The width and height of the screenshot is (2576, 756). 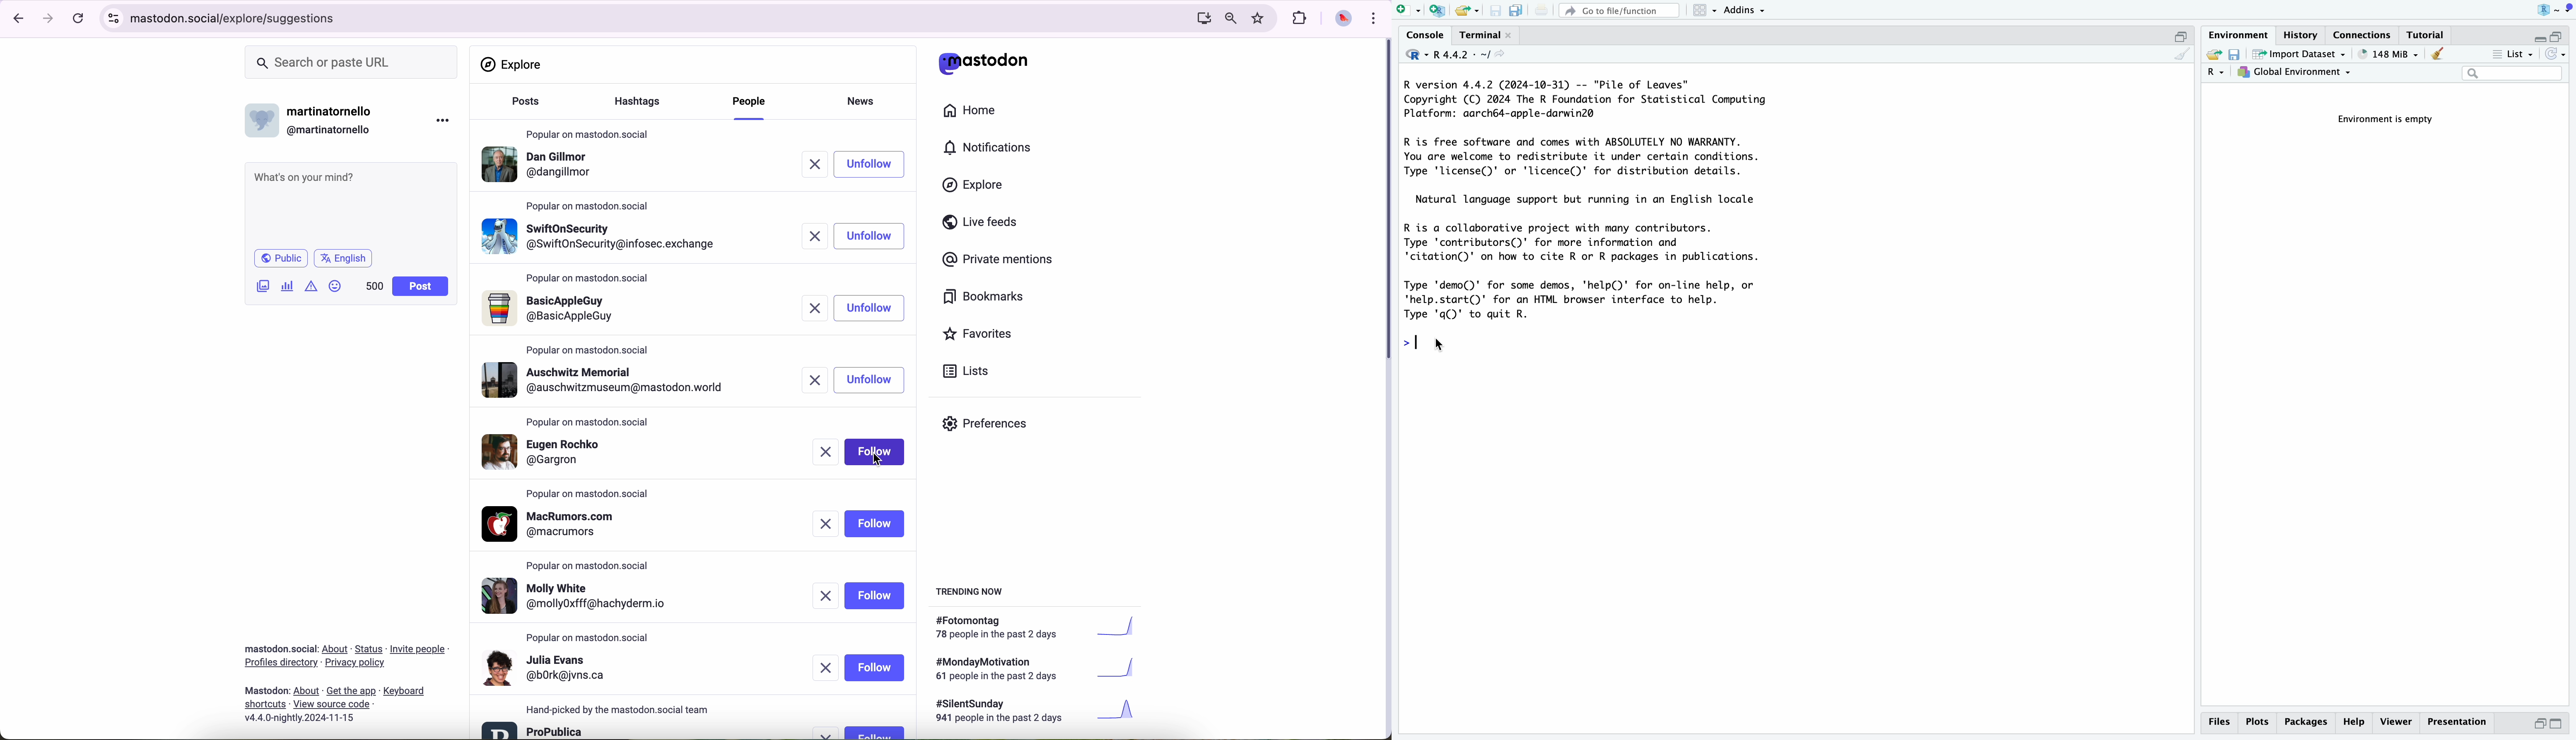 I want to click on list, so click(x=2511, y=55).